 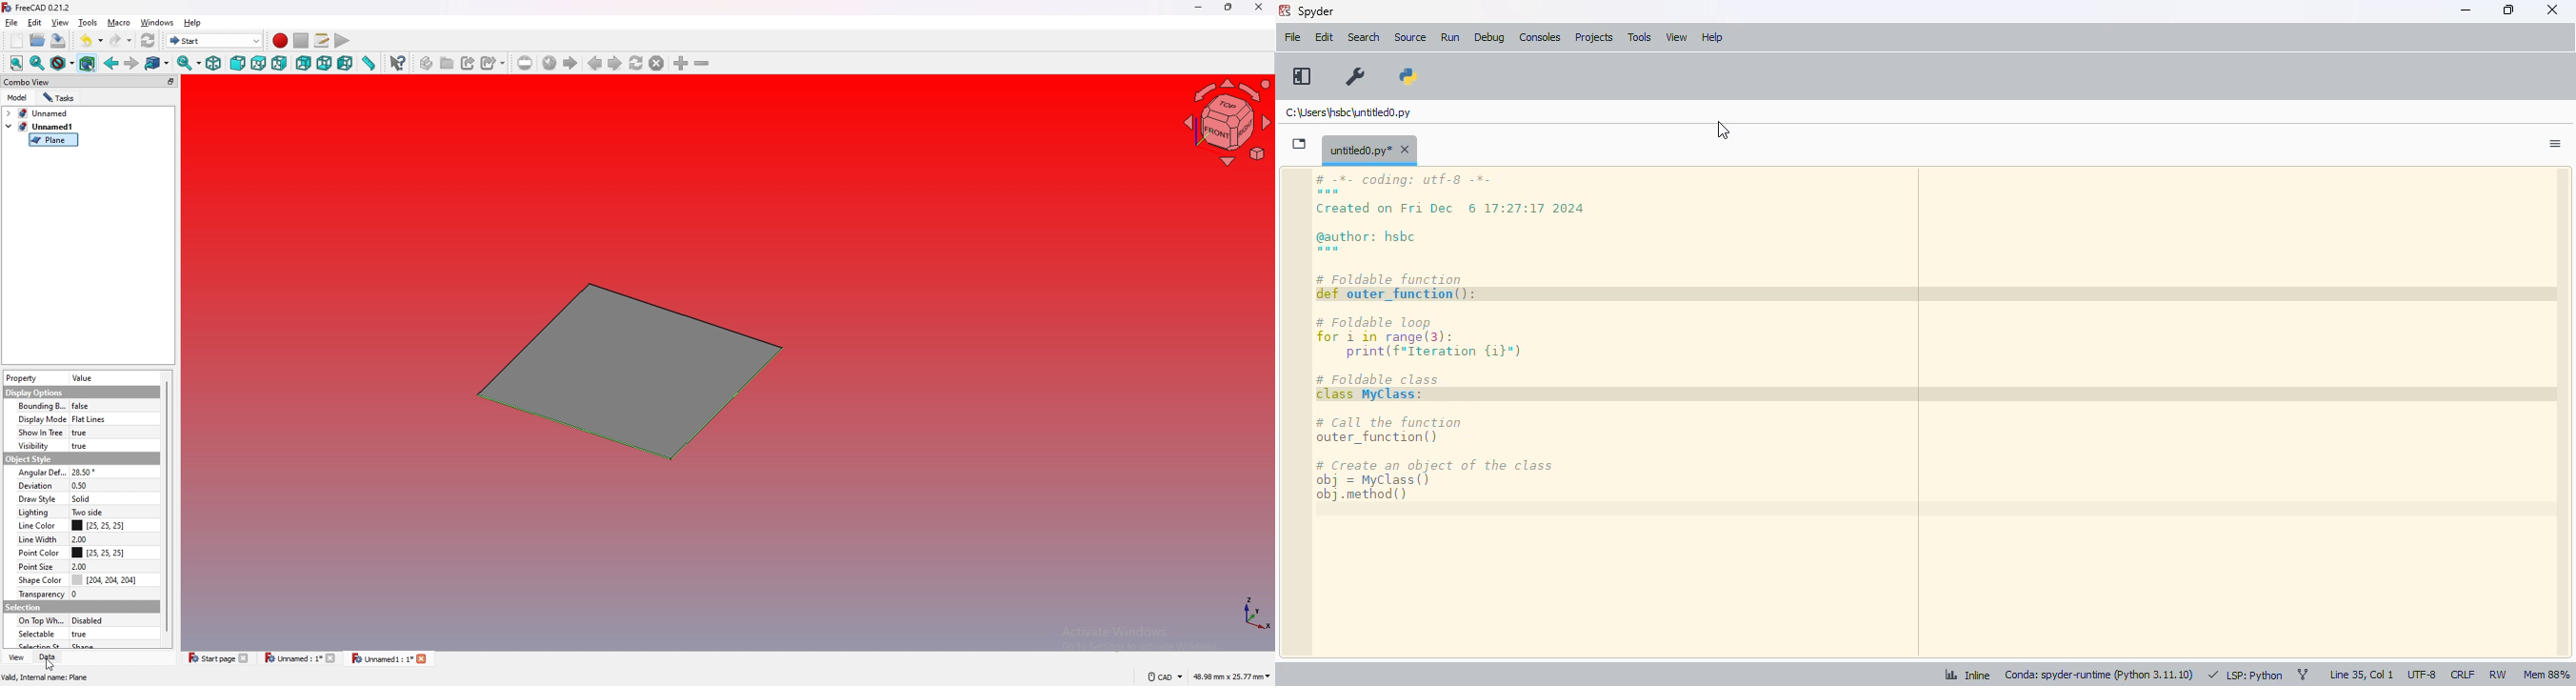 I want to click on consoles, so click(x=1541, y=37).